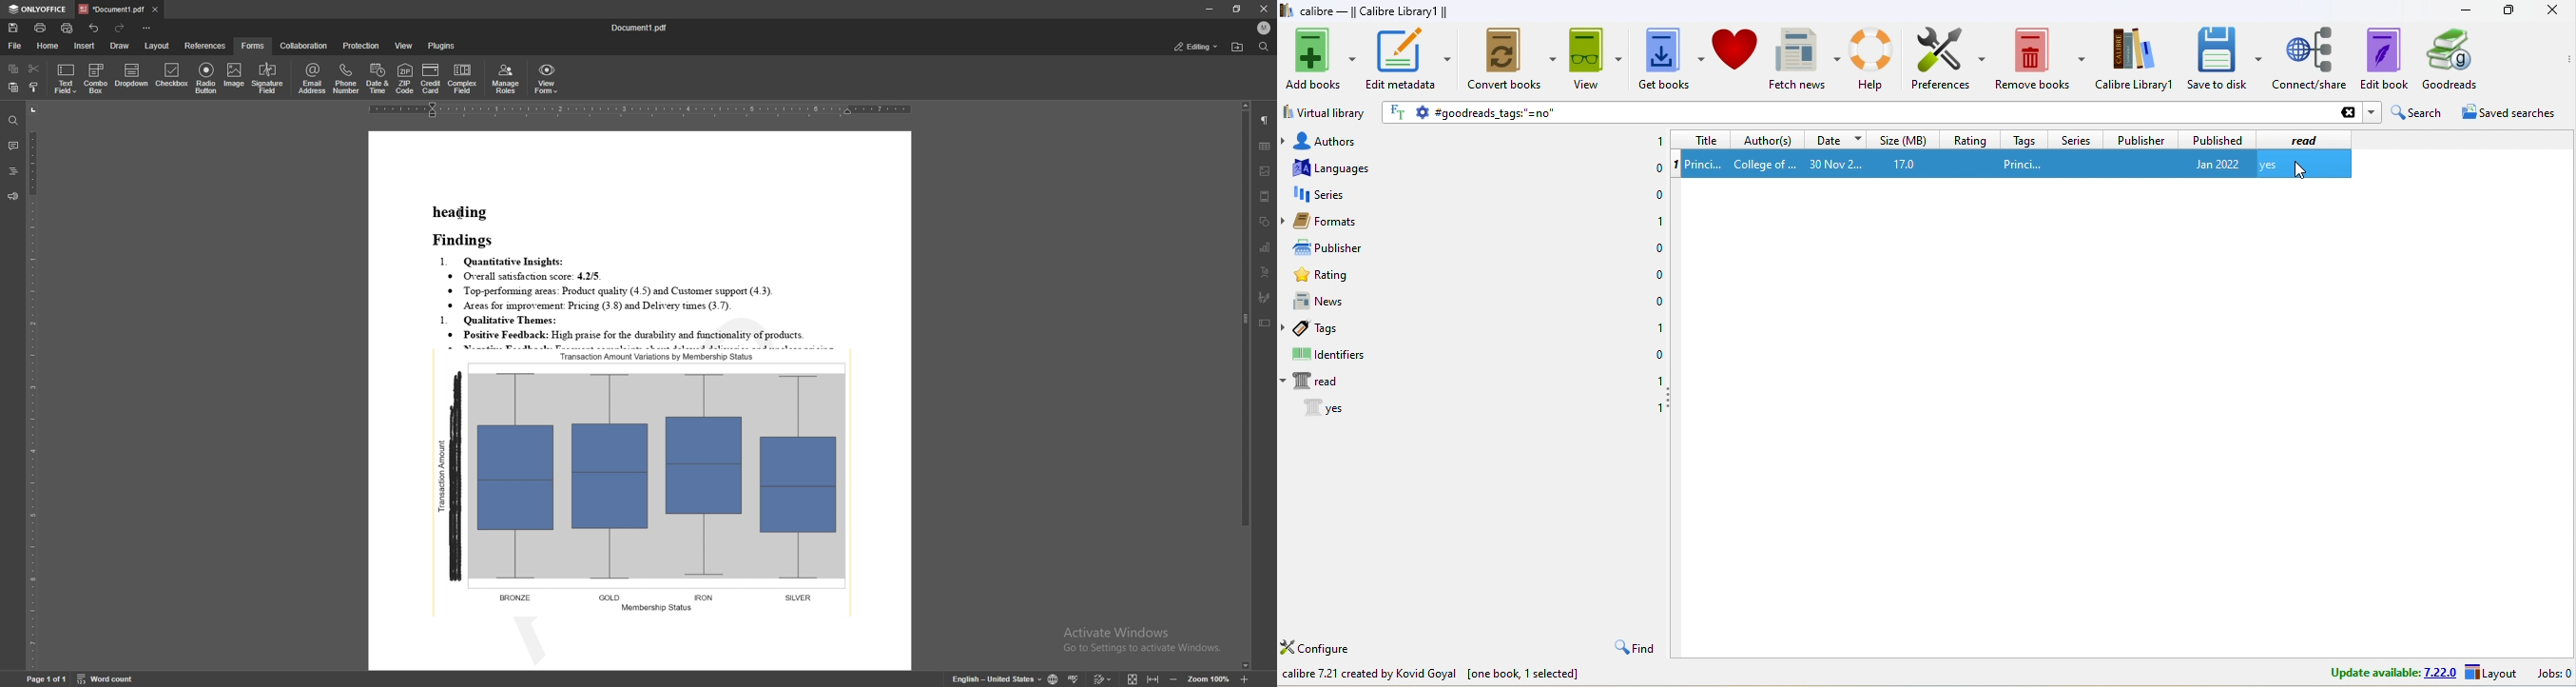 This screenshot has width=2576, height=700. Describe the element at coordinates (1658, 139) in the screenshot. I see `1` at that location.